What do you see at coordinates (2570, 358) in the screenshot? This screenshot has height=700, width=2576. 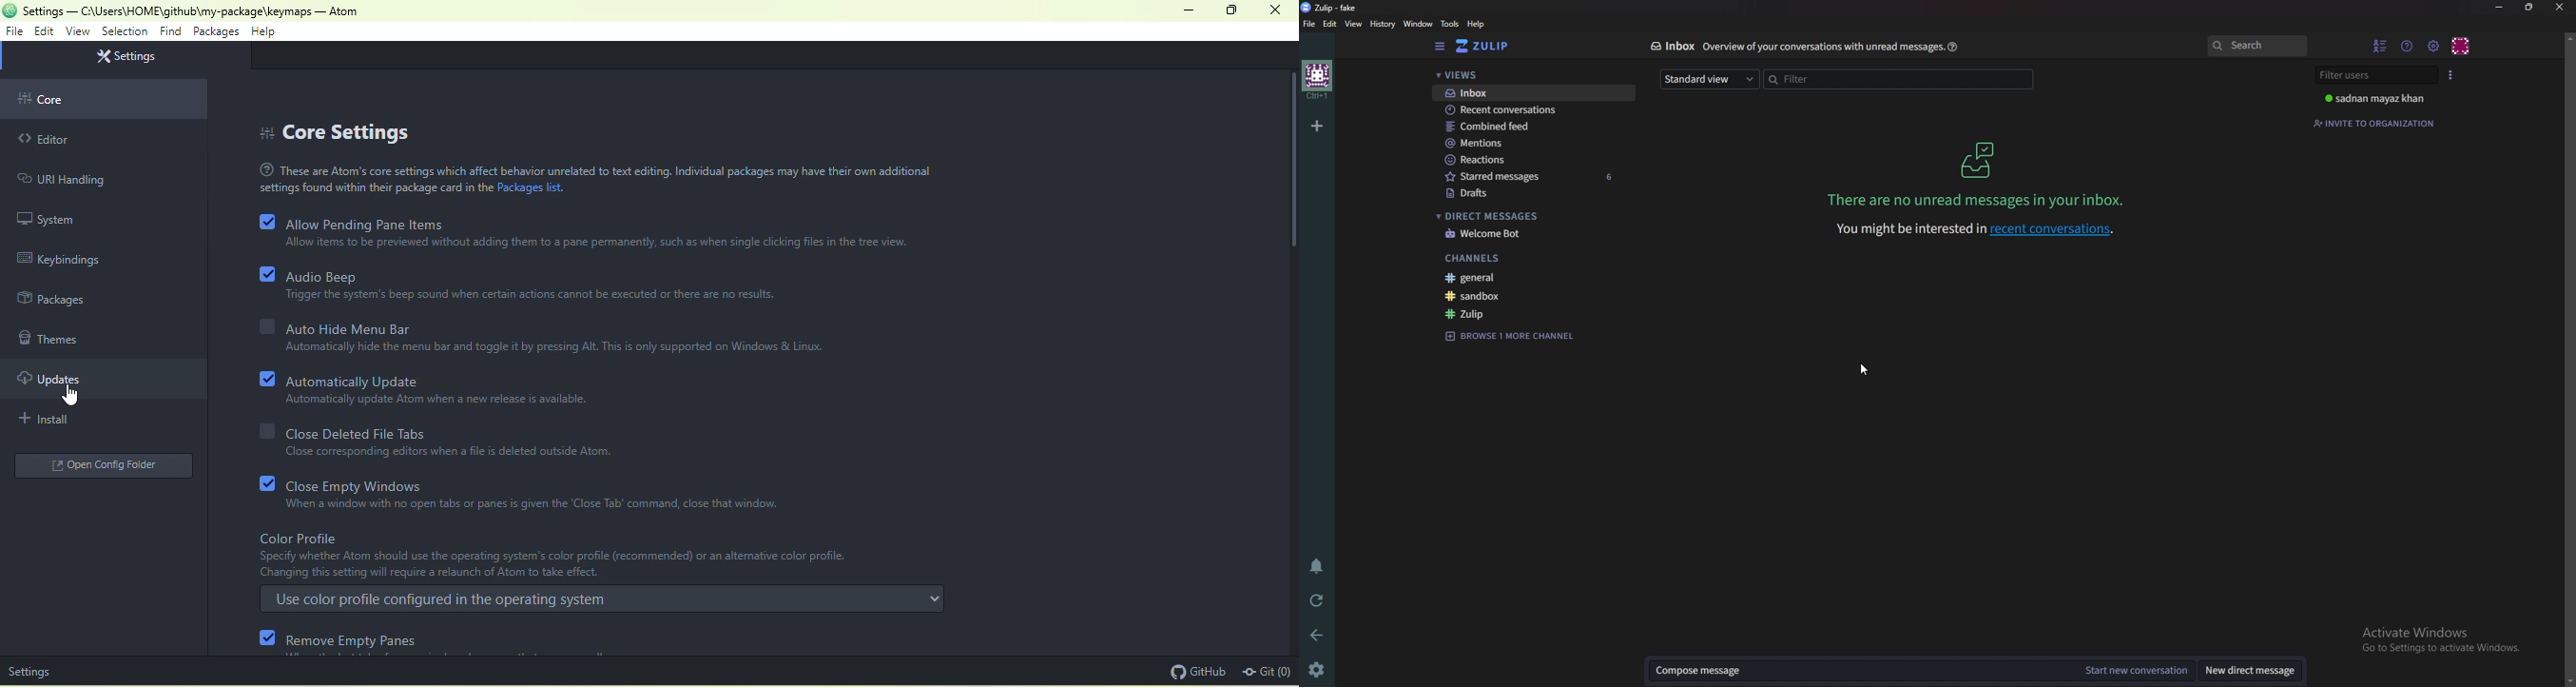 I see `Scroll bar` at bounding box center [2570, 358].